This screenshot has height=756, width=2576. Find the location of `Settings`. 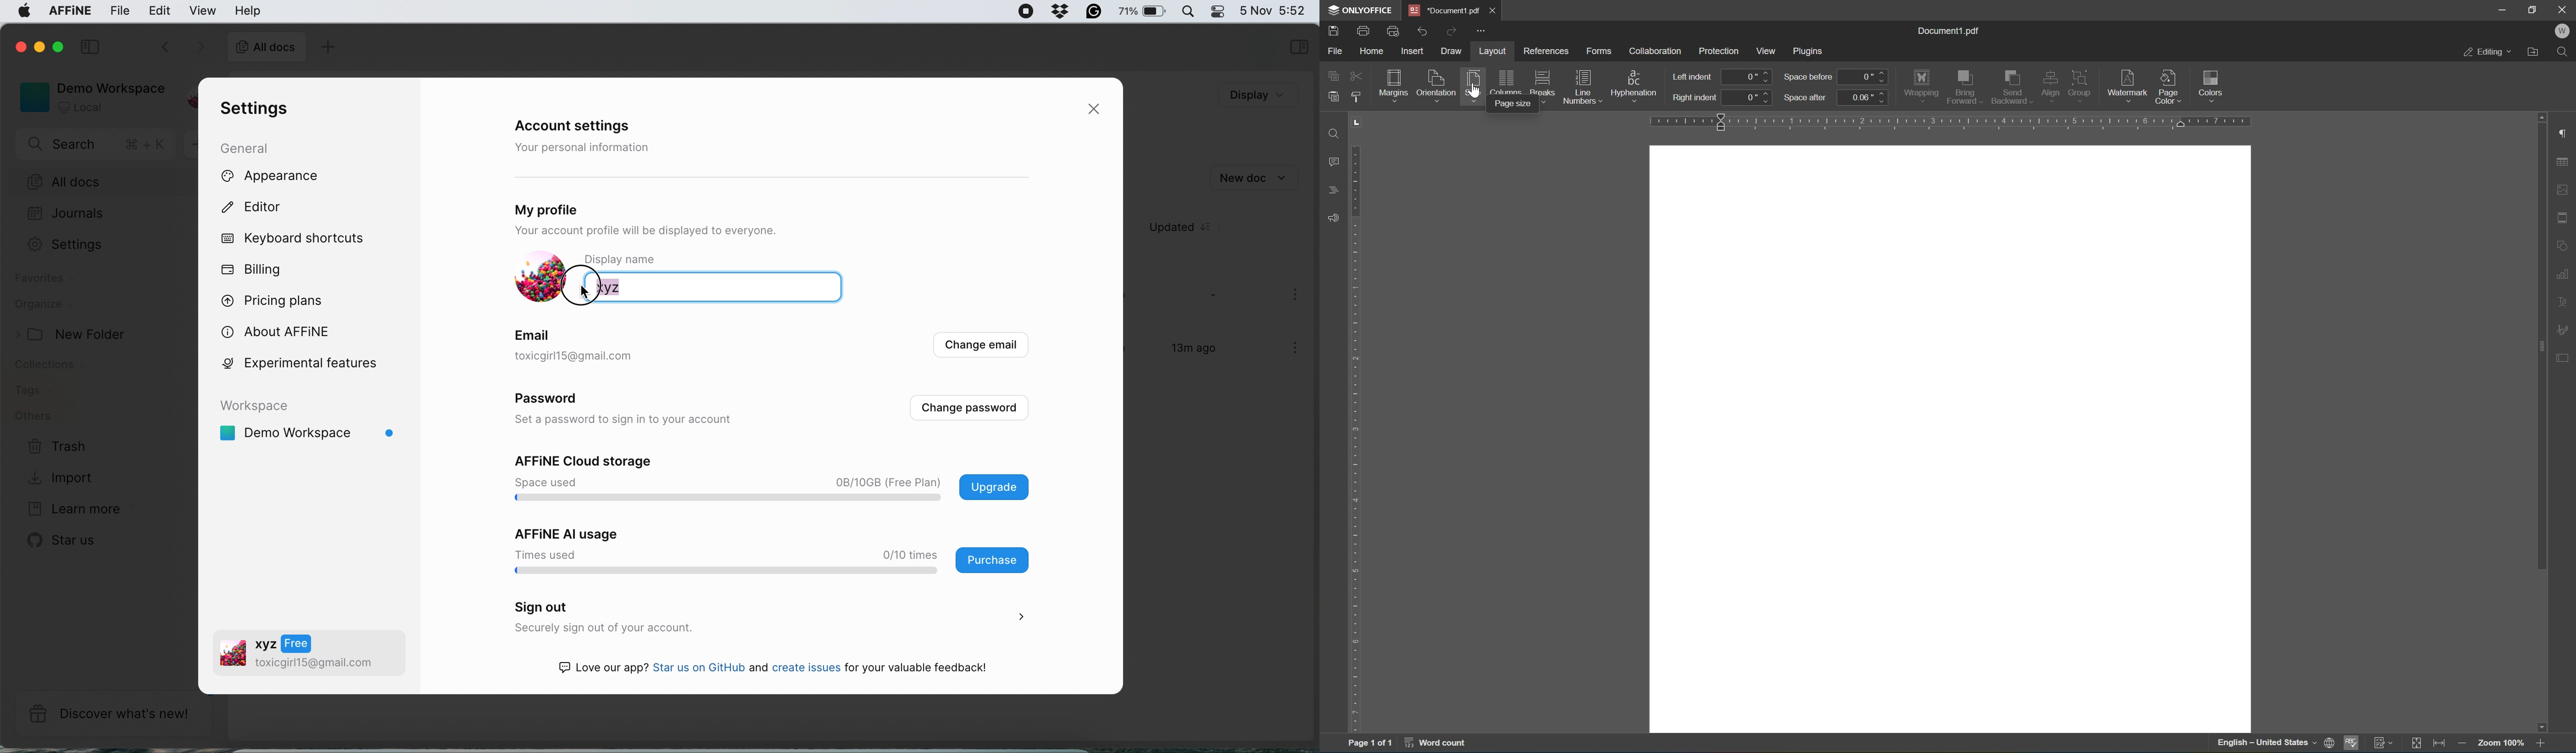

Settings is located at coordinates (77, 244).